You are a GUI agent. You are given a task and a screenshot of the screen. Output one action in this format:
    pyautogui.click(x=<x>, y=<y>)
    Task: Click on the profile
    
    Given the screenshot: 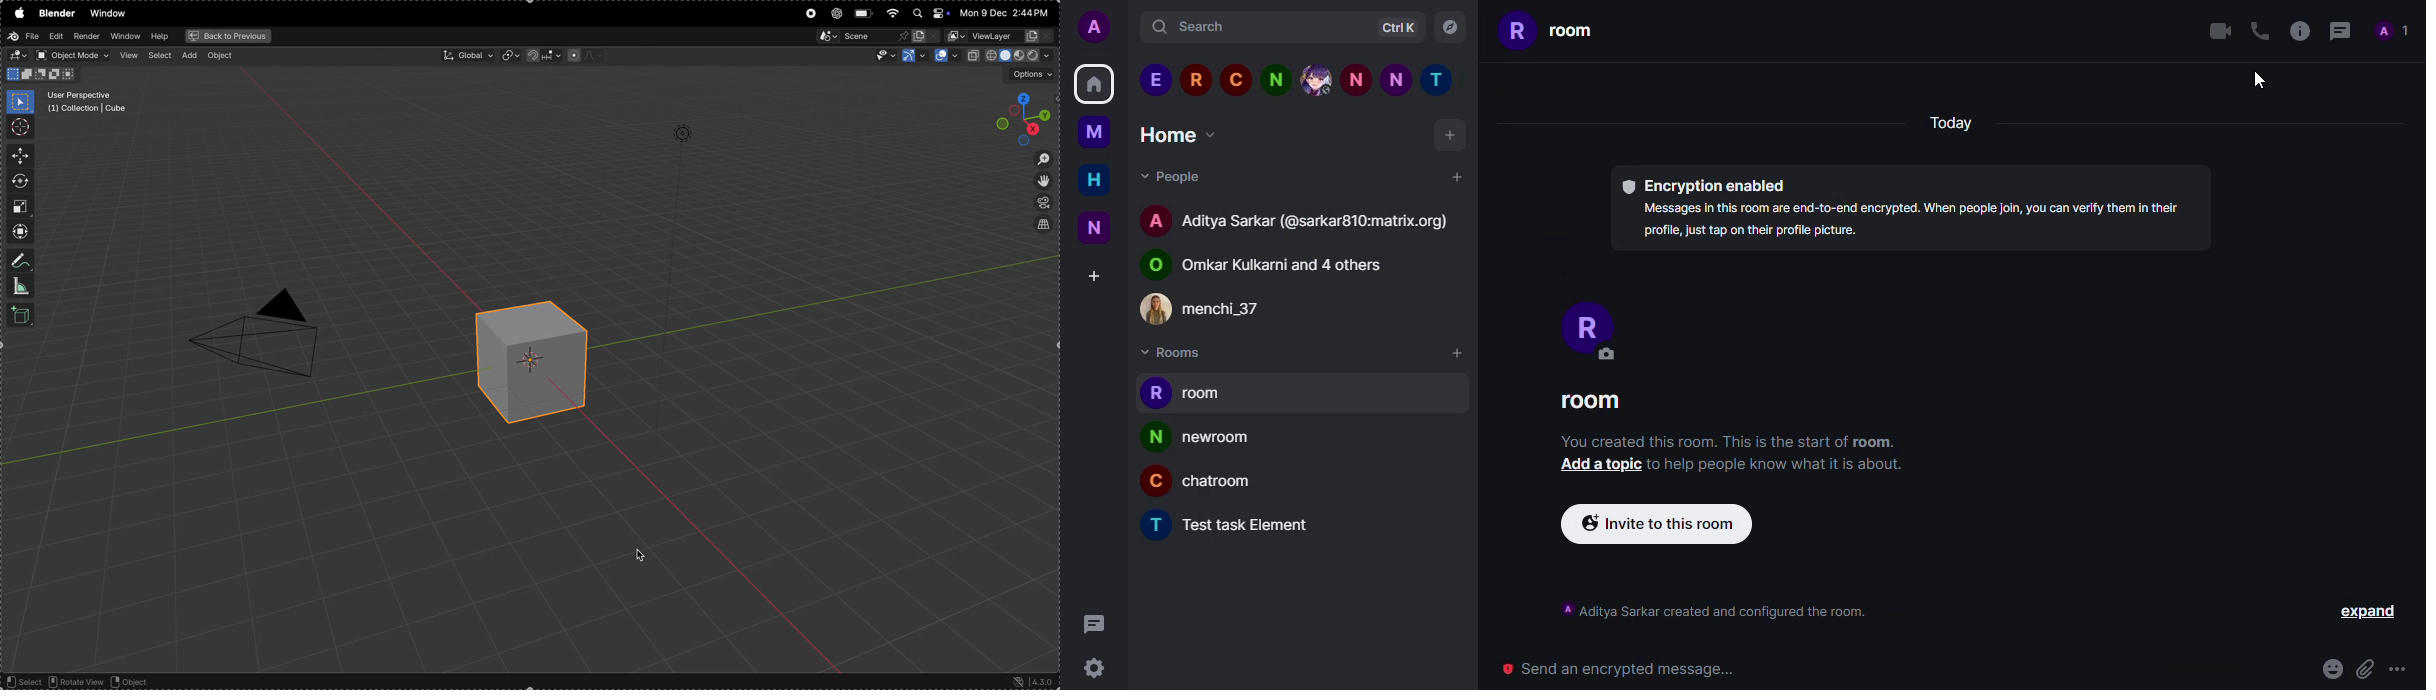 What is the action you would take?
    pyautogui.click(x=1154, y=524)
    